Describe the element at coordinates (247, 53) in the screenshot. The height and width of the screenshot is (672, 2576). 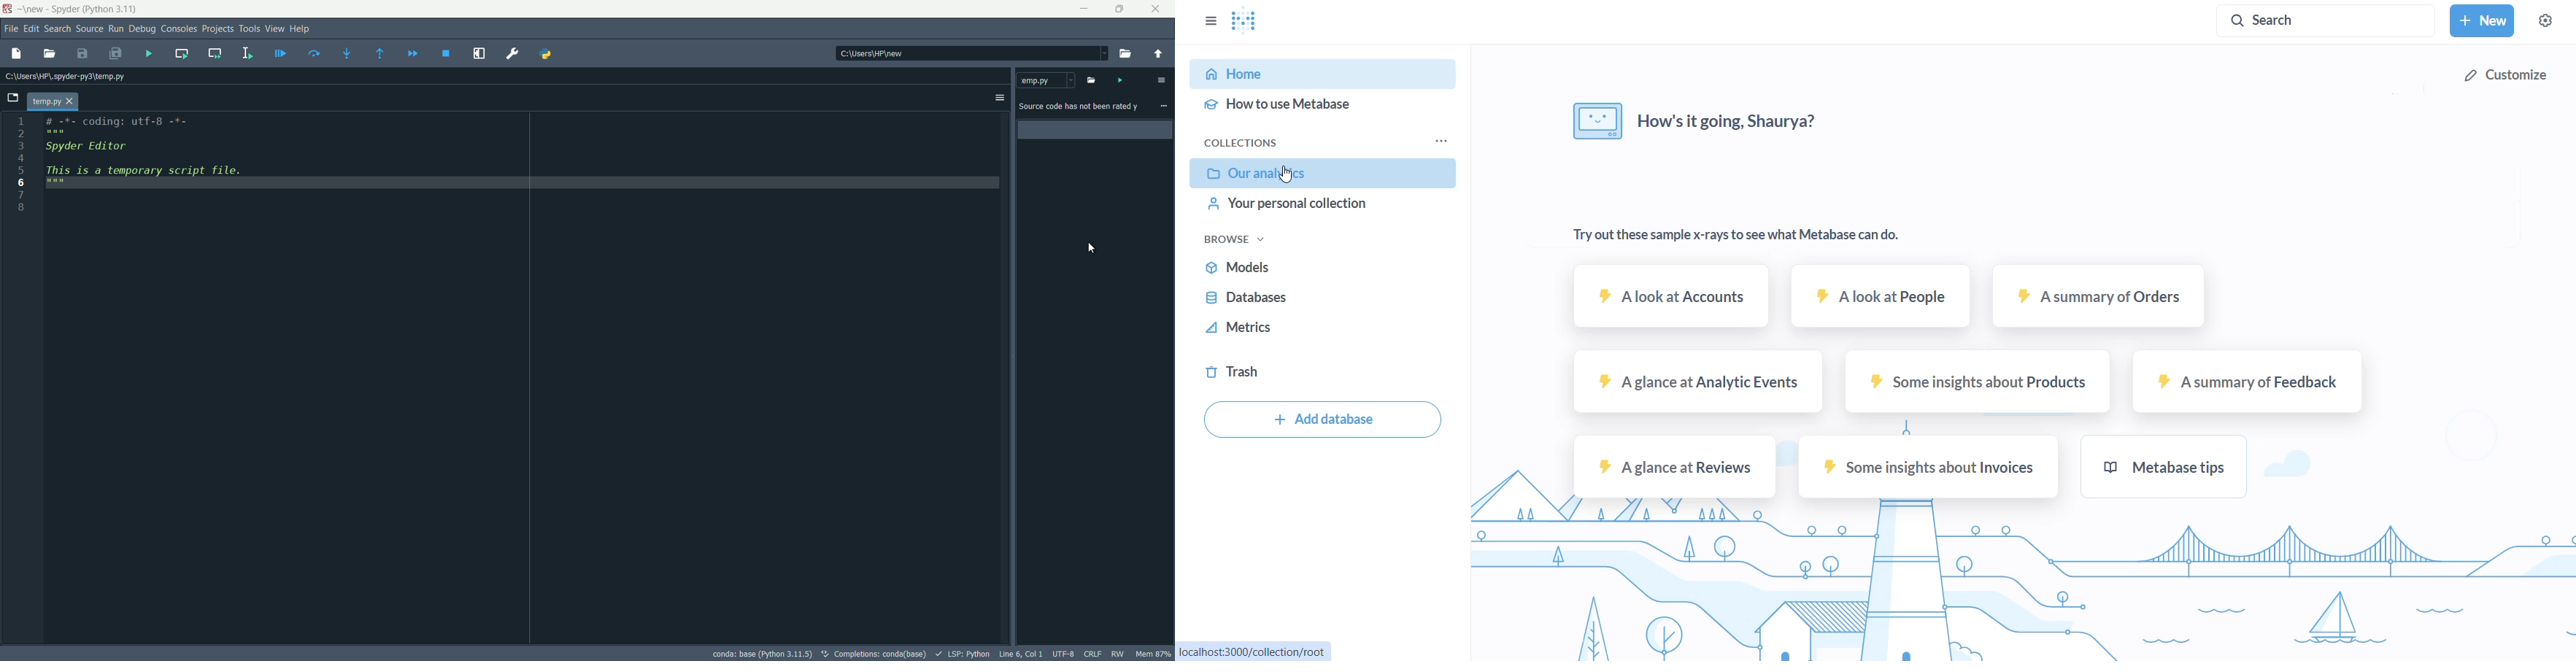
I see `run selection` at that location.